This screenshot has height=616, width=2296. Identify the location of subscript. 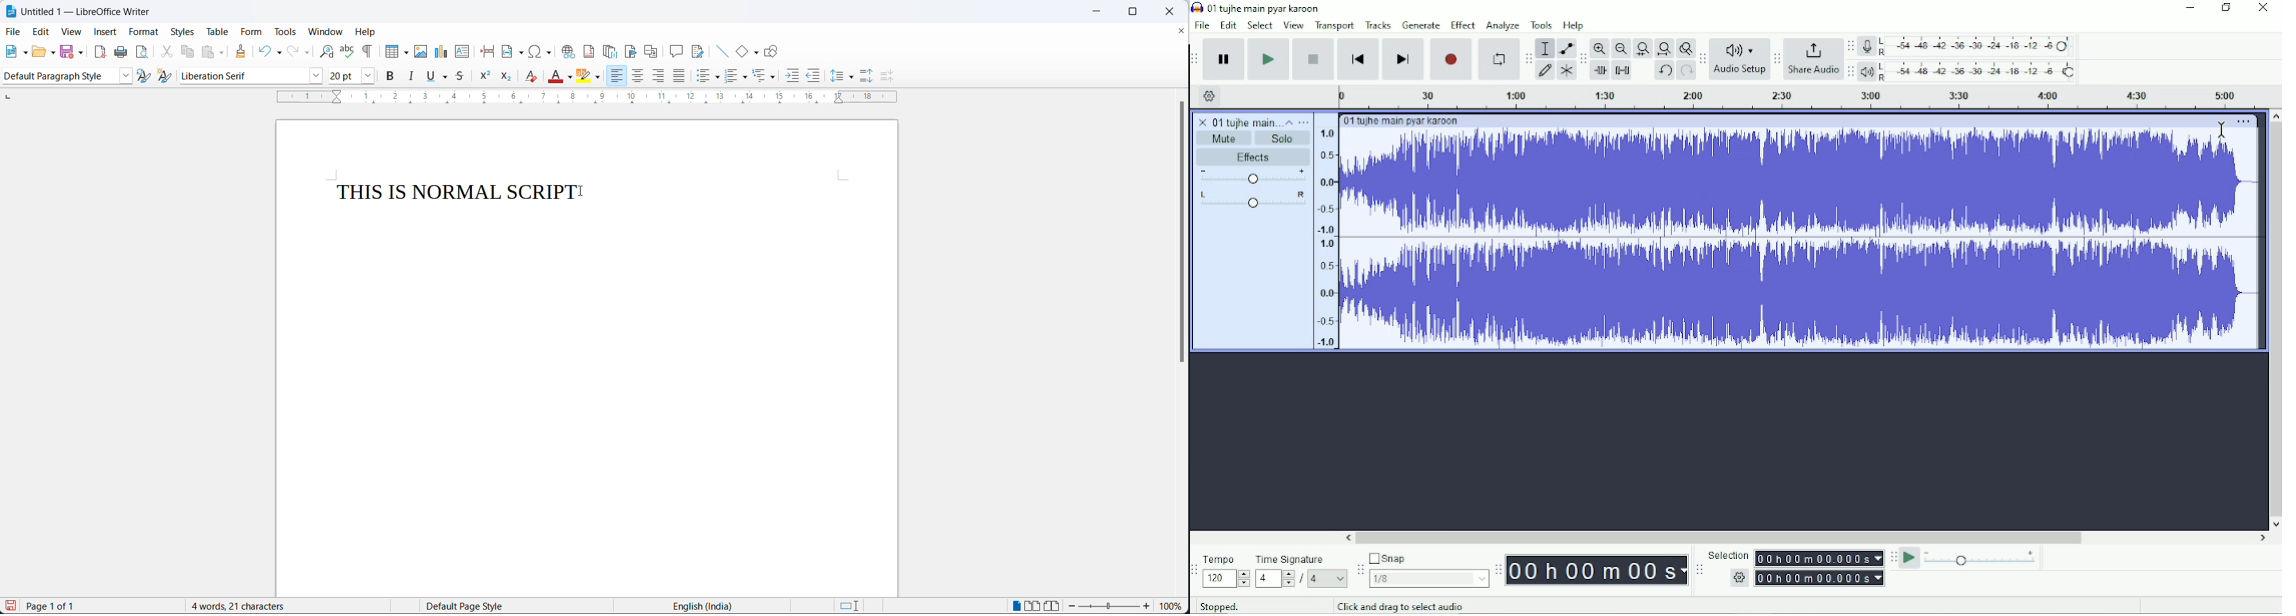
(510, 77).